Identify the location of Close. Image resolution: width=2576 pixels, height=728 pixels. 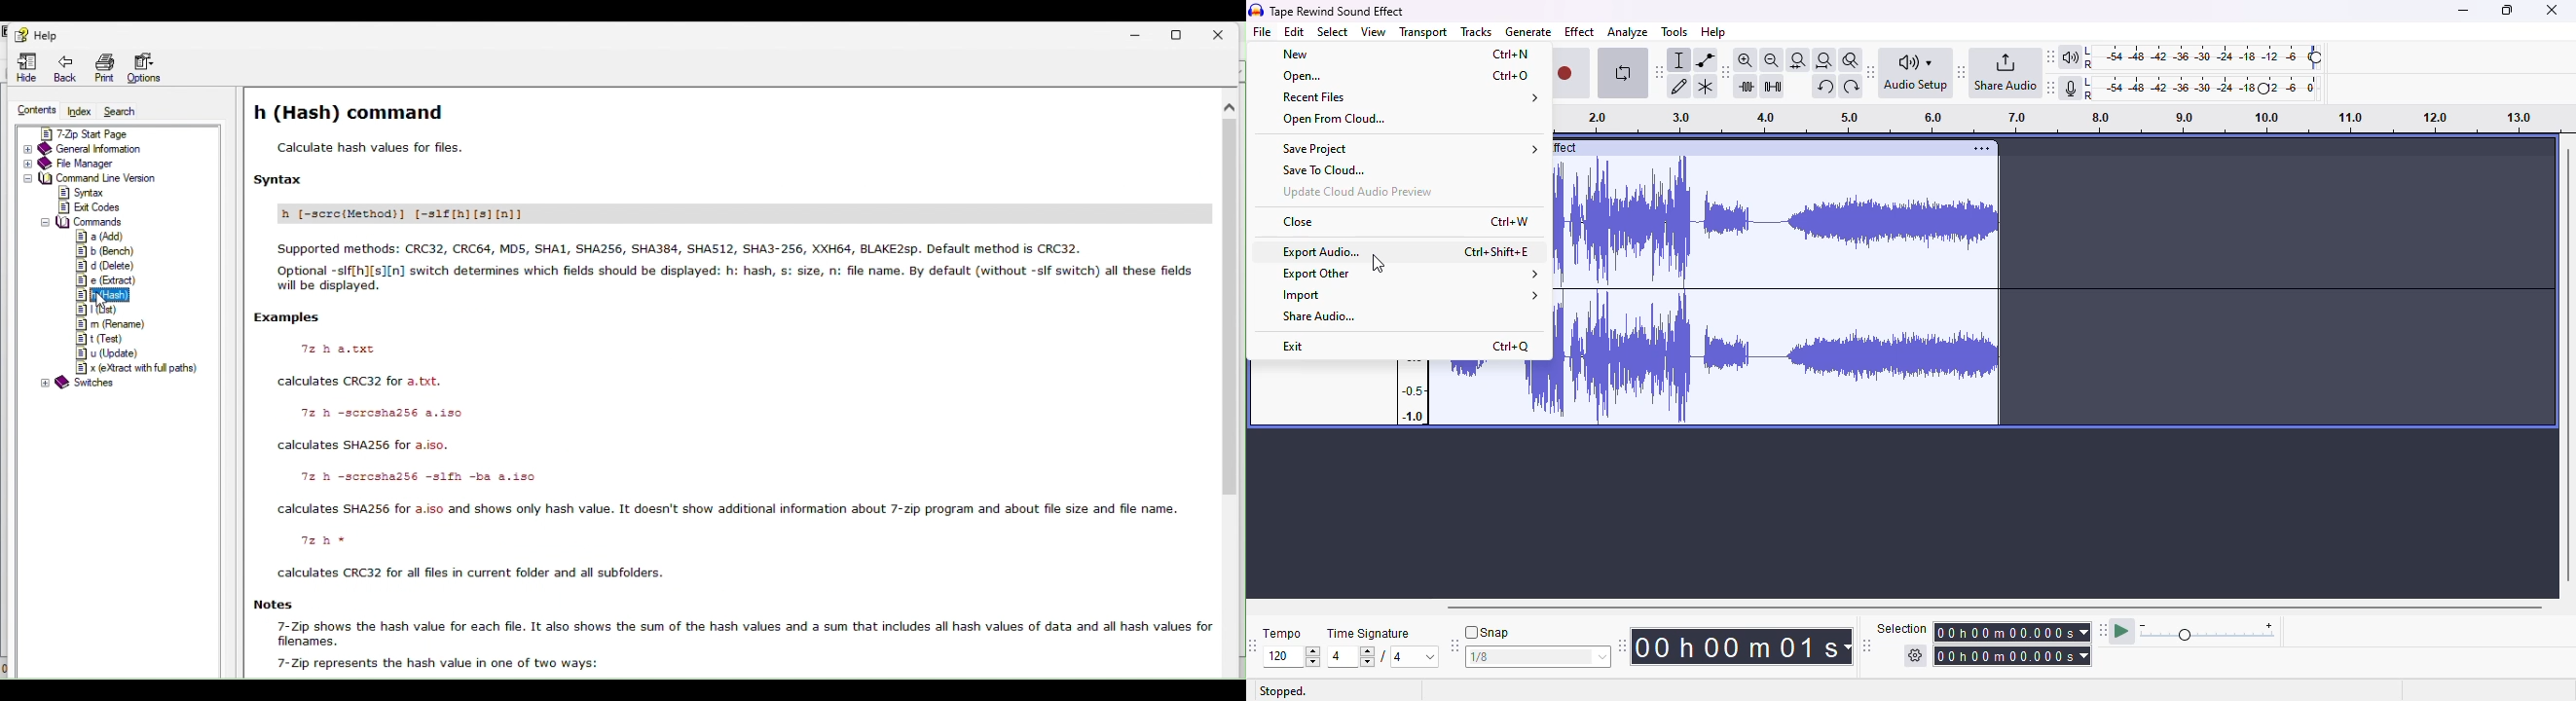
(1226, 30).